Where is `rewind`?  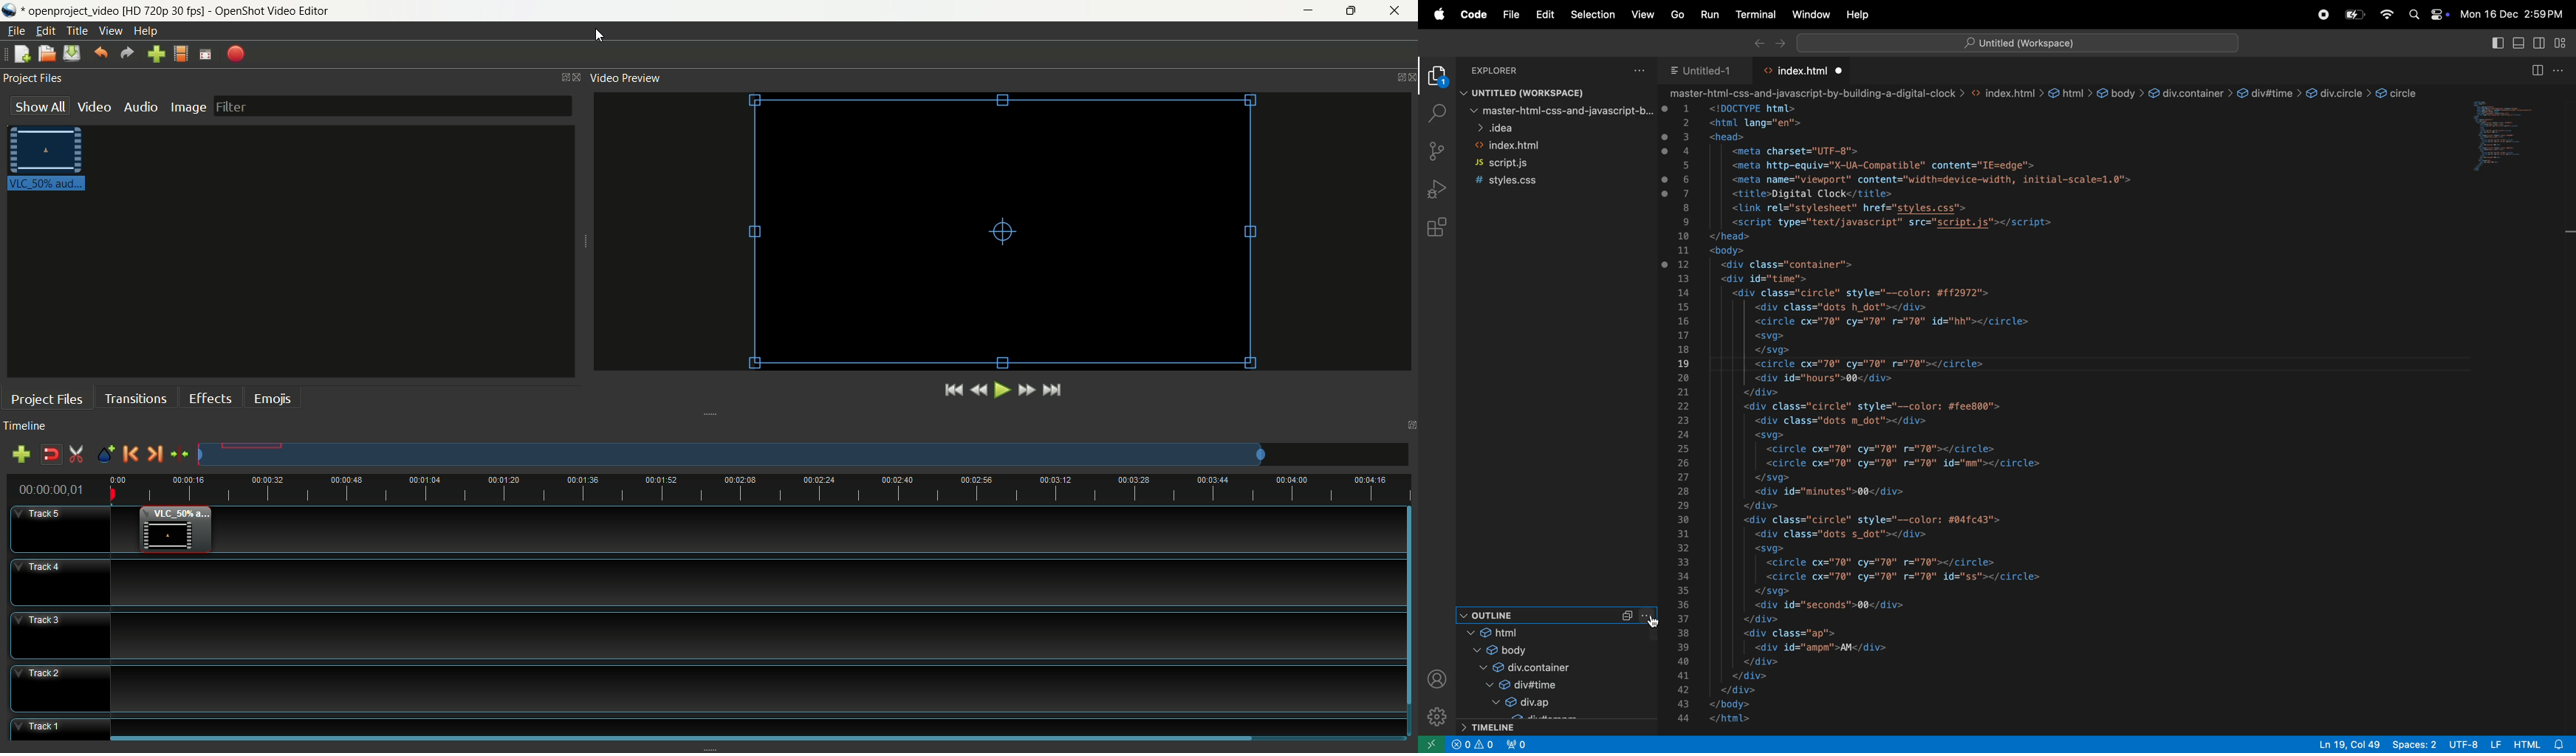
rewind is located at coordinates (979, 391).